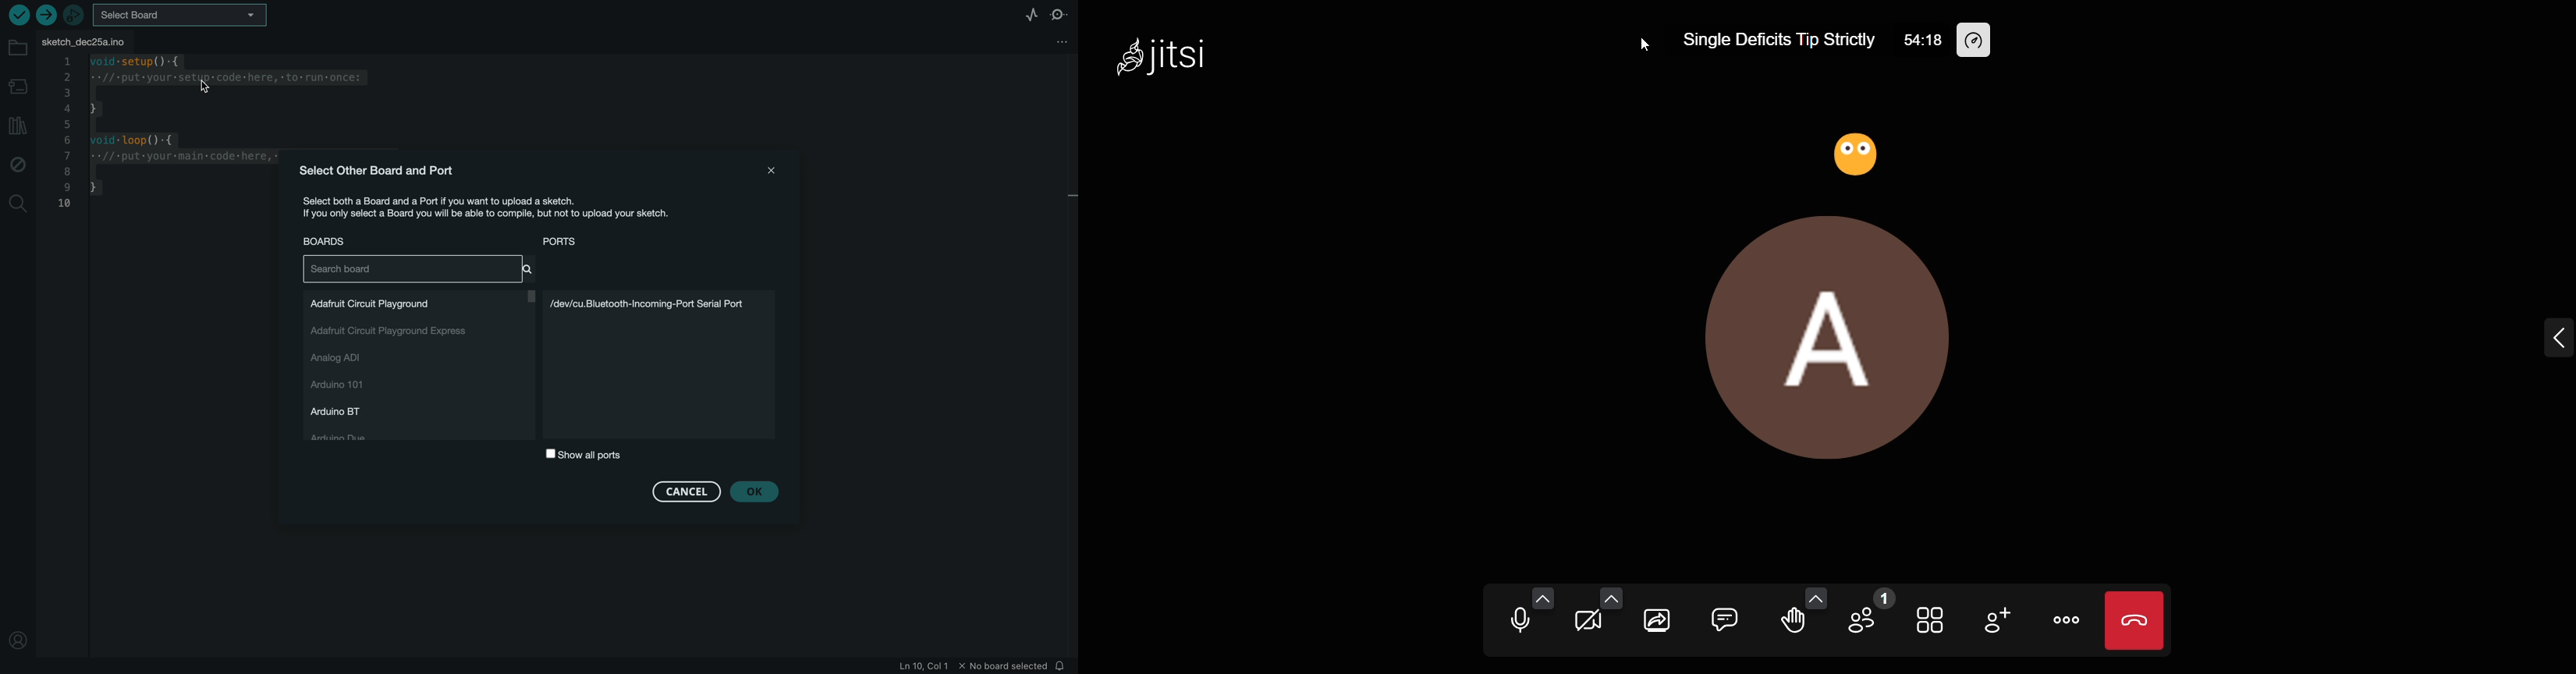 This screenshot has width=2576, height=700. I want to click on debug, so click(18, 162).